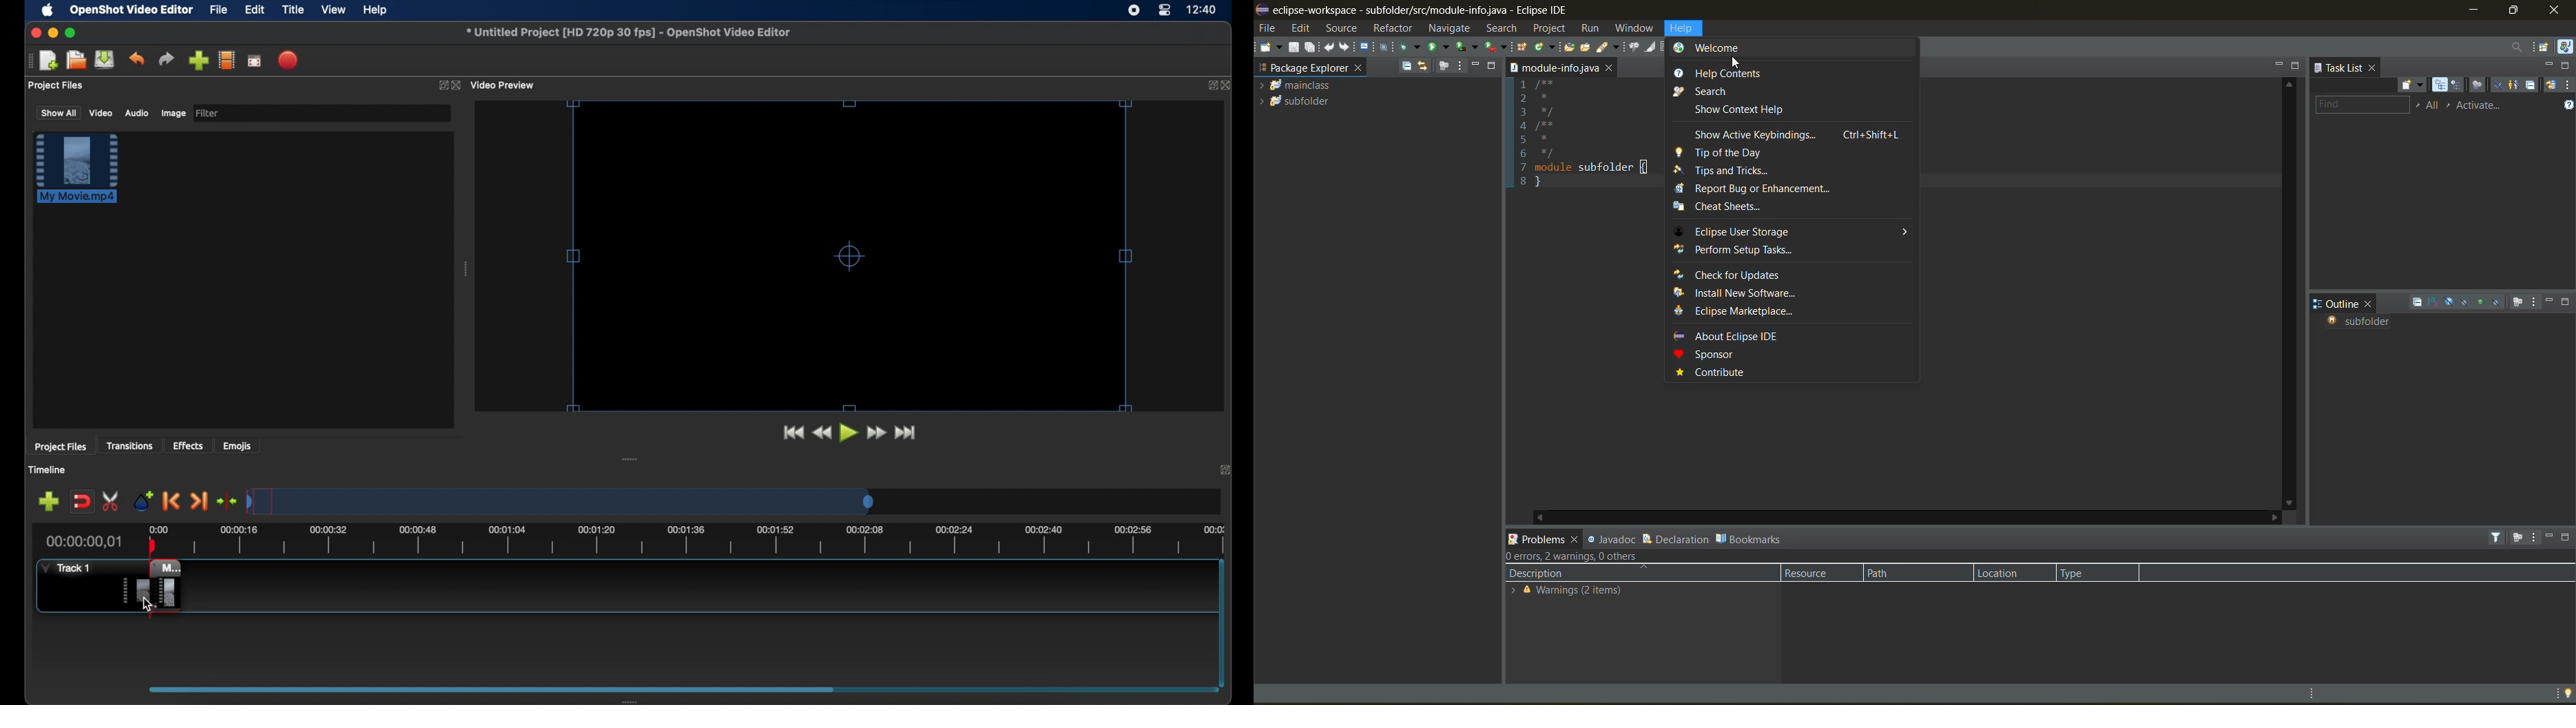 This screenshot has height=728, width=2576. Describe the element at coordinates (822, 433) in the screenshot. I see `rewind` at that location.